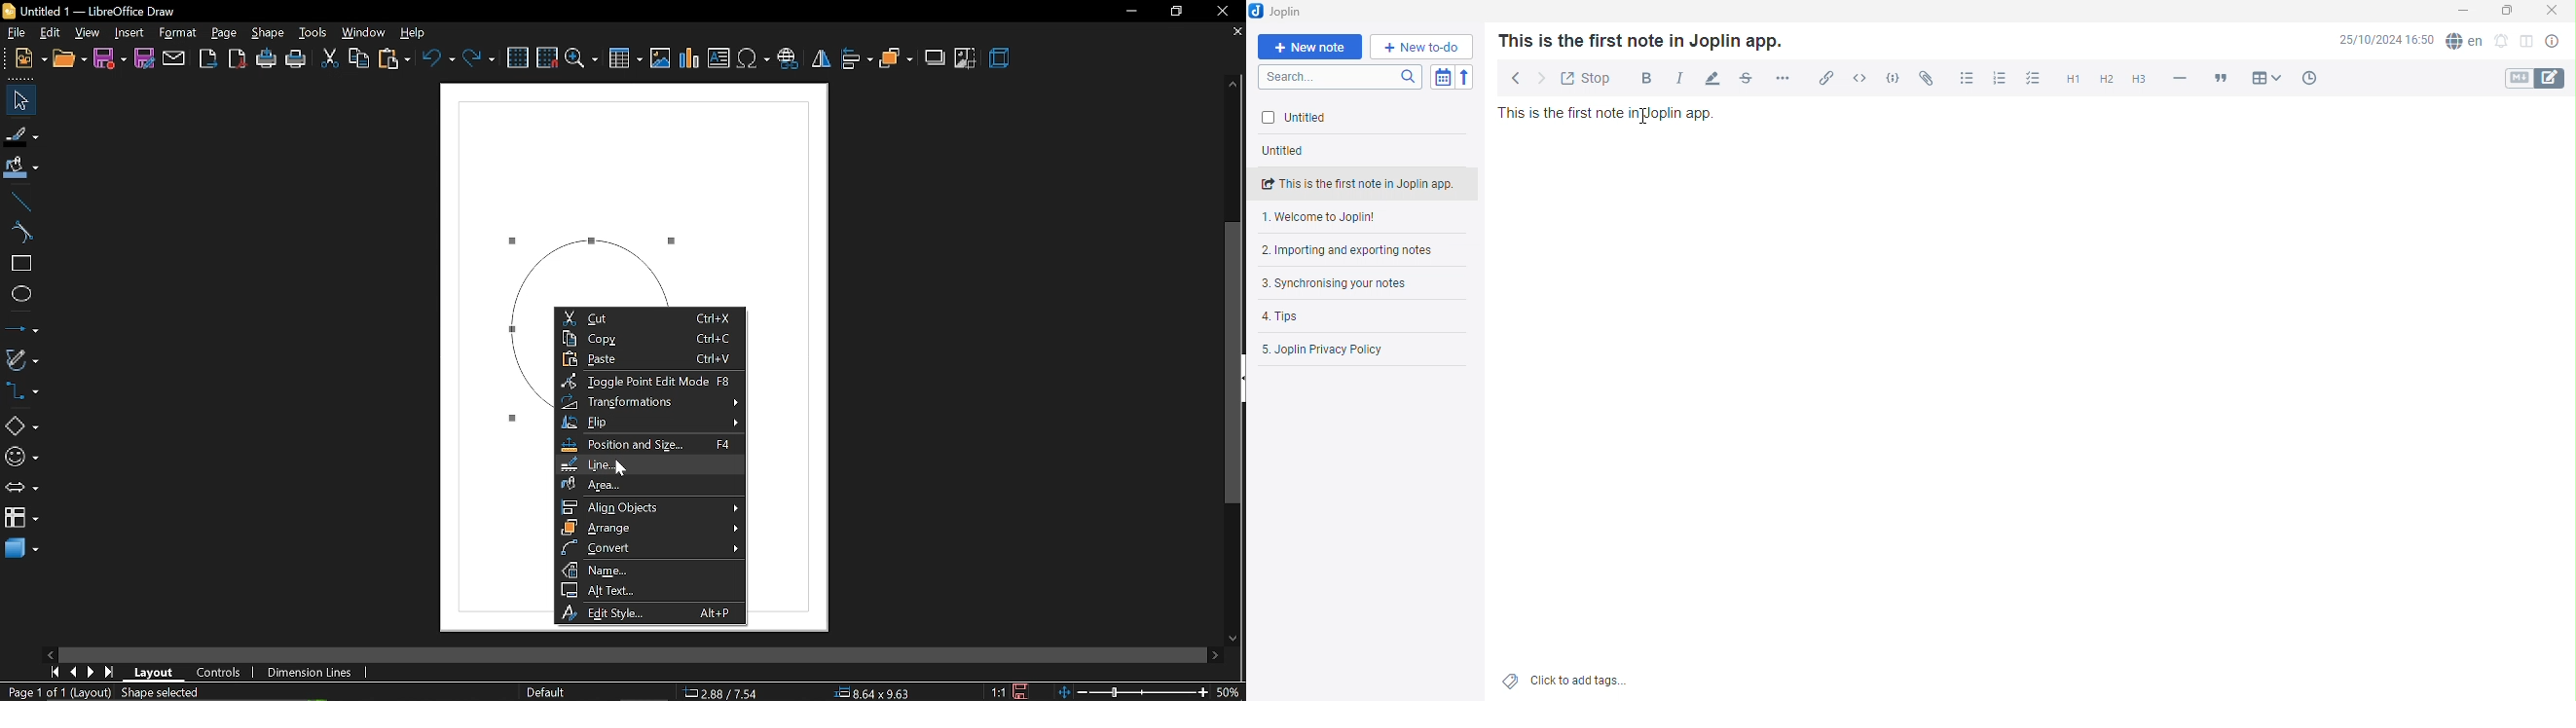 This screenshot has width=2576, height=728. Describe the element at coordinates (1893, 78) in the screenshot. I see `Code block` at that location.